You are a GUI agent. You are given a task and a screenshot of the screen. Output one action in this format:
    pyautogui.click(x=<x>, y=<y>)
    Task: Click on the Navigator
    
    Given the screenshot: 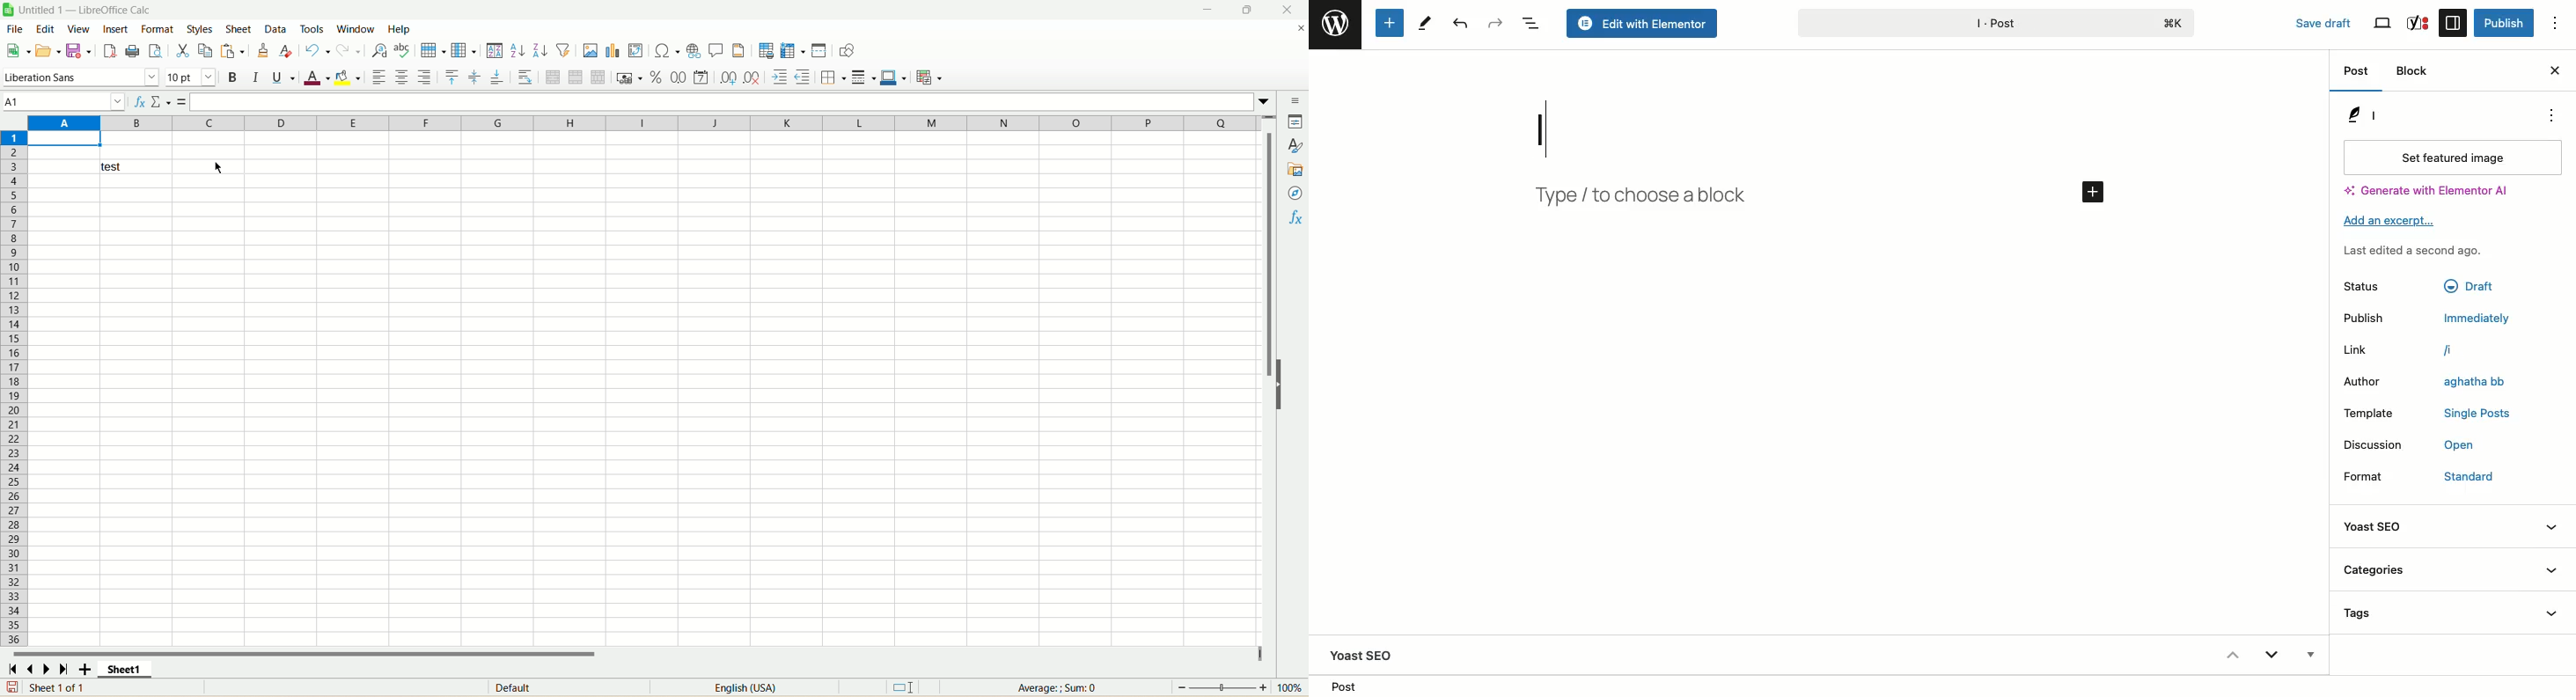 What is the action you would take?
    pyautogui.click(x=1294, y=193)
    